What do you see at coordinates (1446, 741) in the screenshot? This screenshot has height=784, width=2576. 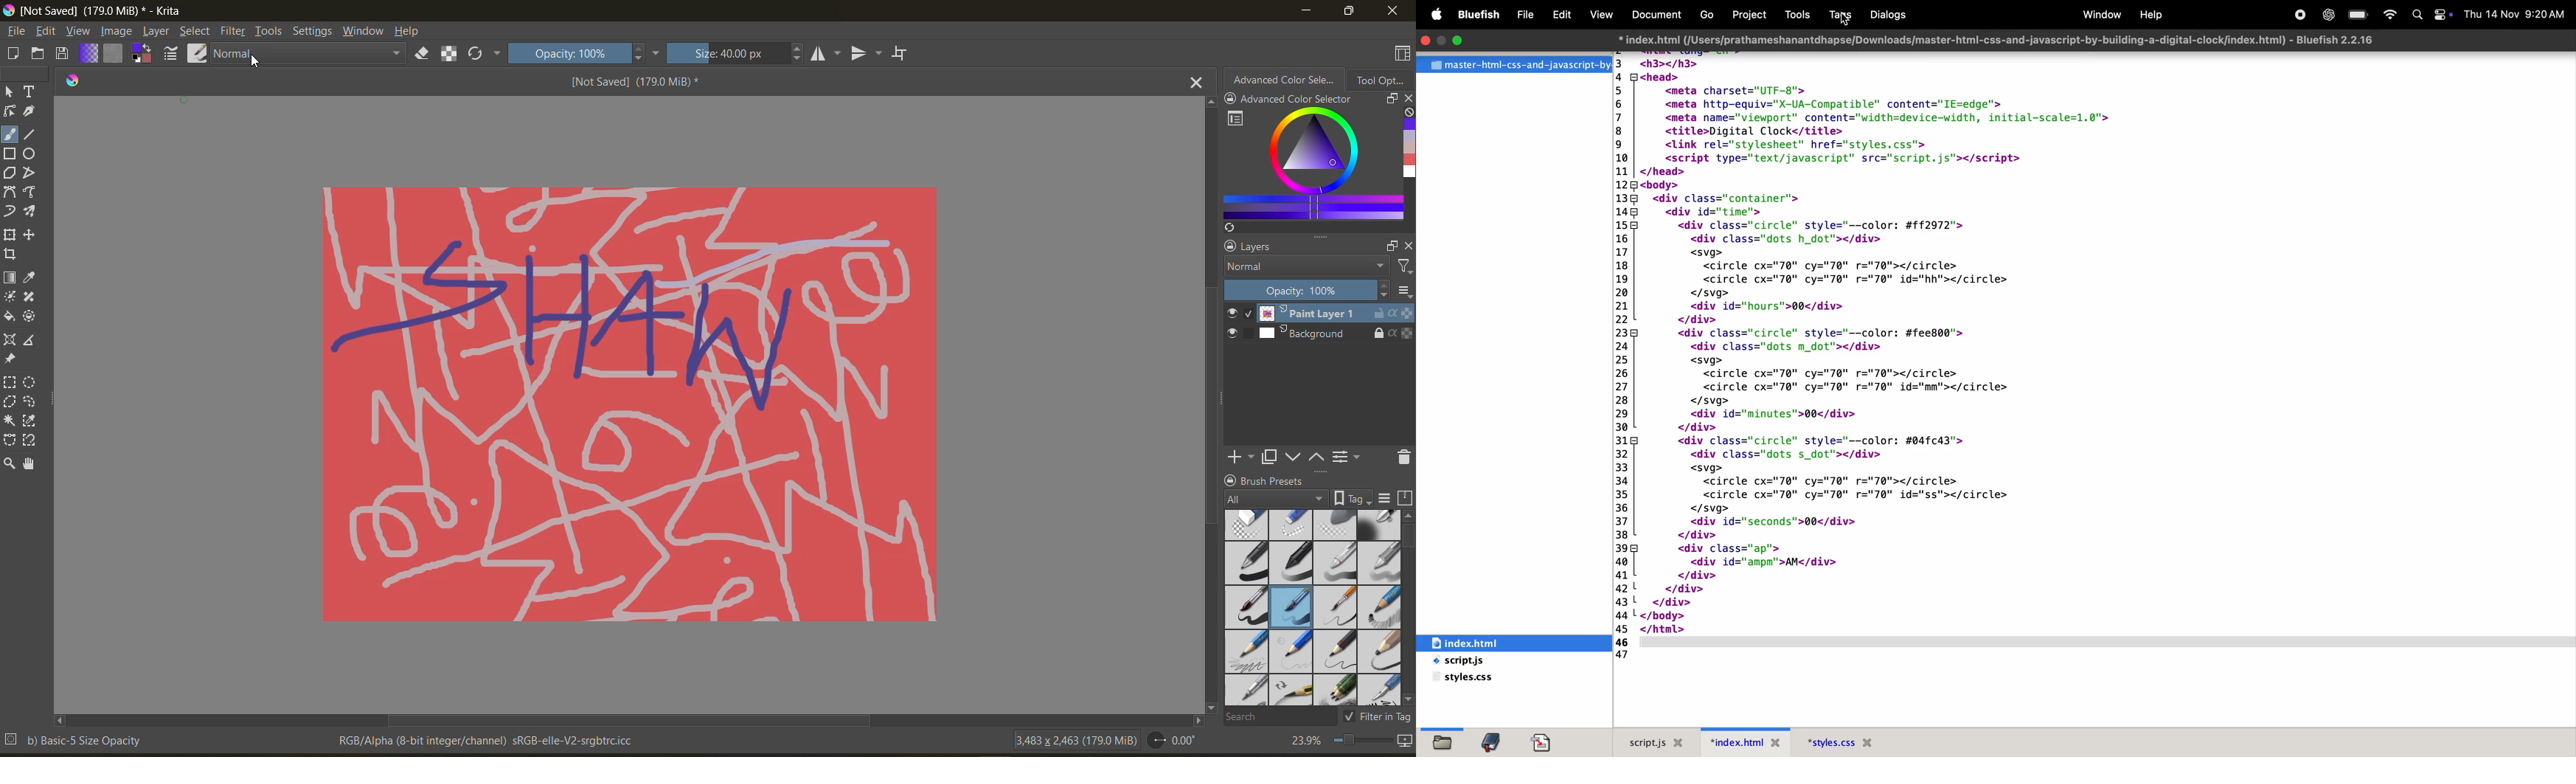 I see `file ` at bounding box center [1446, 741].